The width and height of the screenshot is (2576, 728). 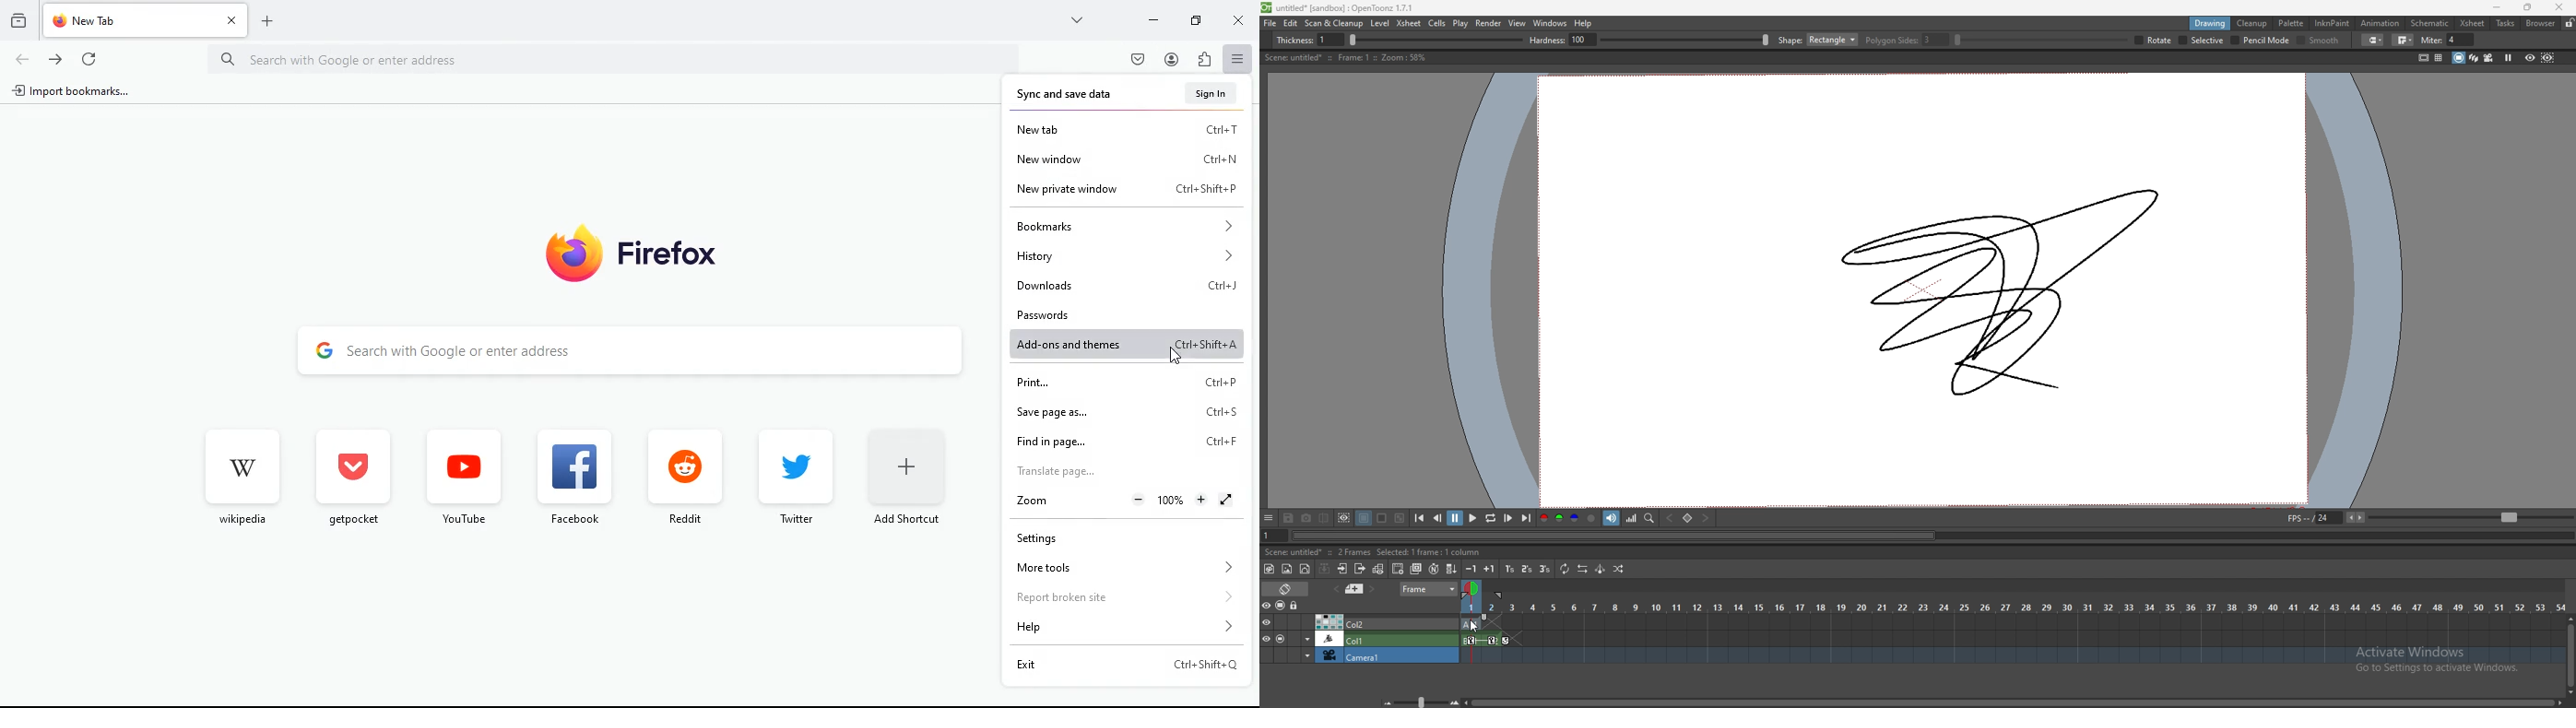 What do you see at coordinates (907, 482) in the screenshot?
I see `add short cut` at bounding box center [907, 482].